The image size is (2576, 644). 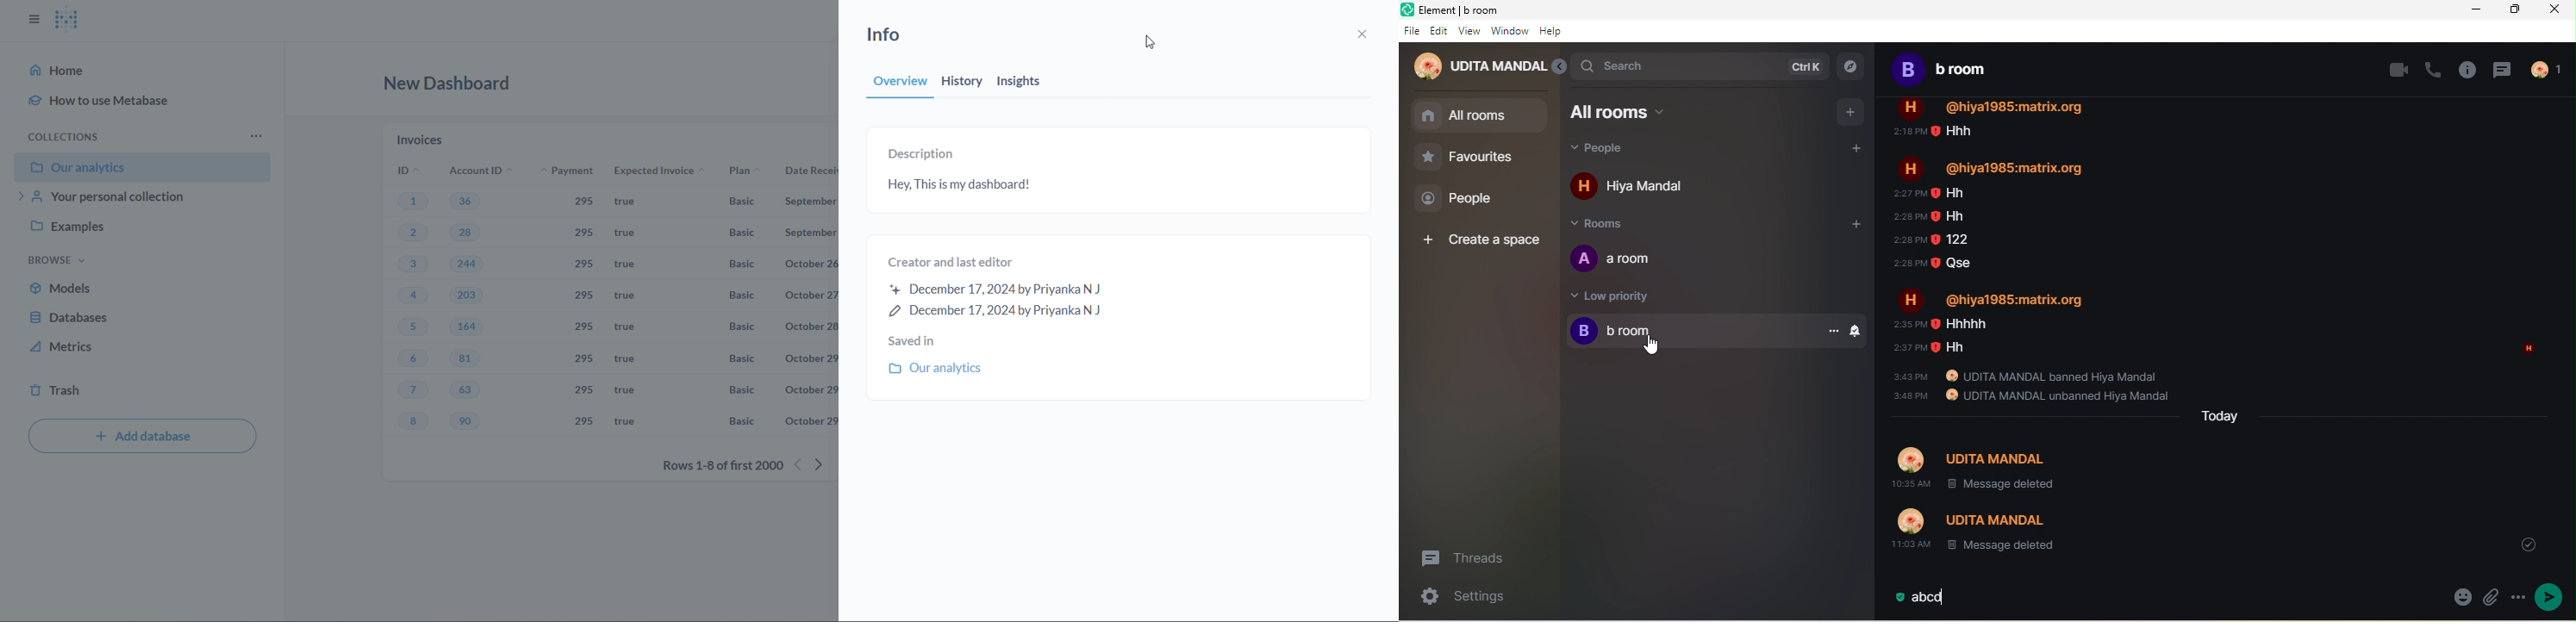 I want to click on all rooms, so click(x=1628, y=112).